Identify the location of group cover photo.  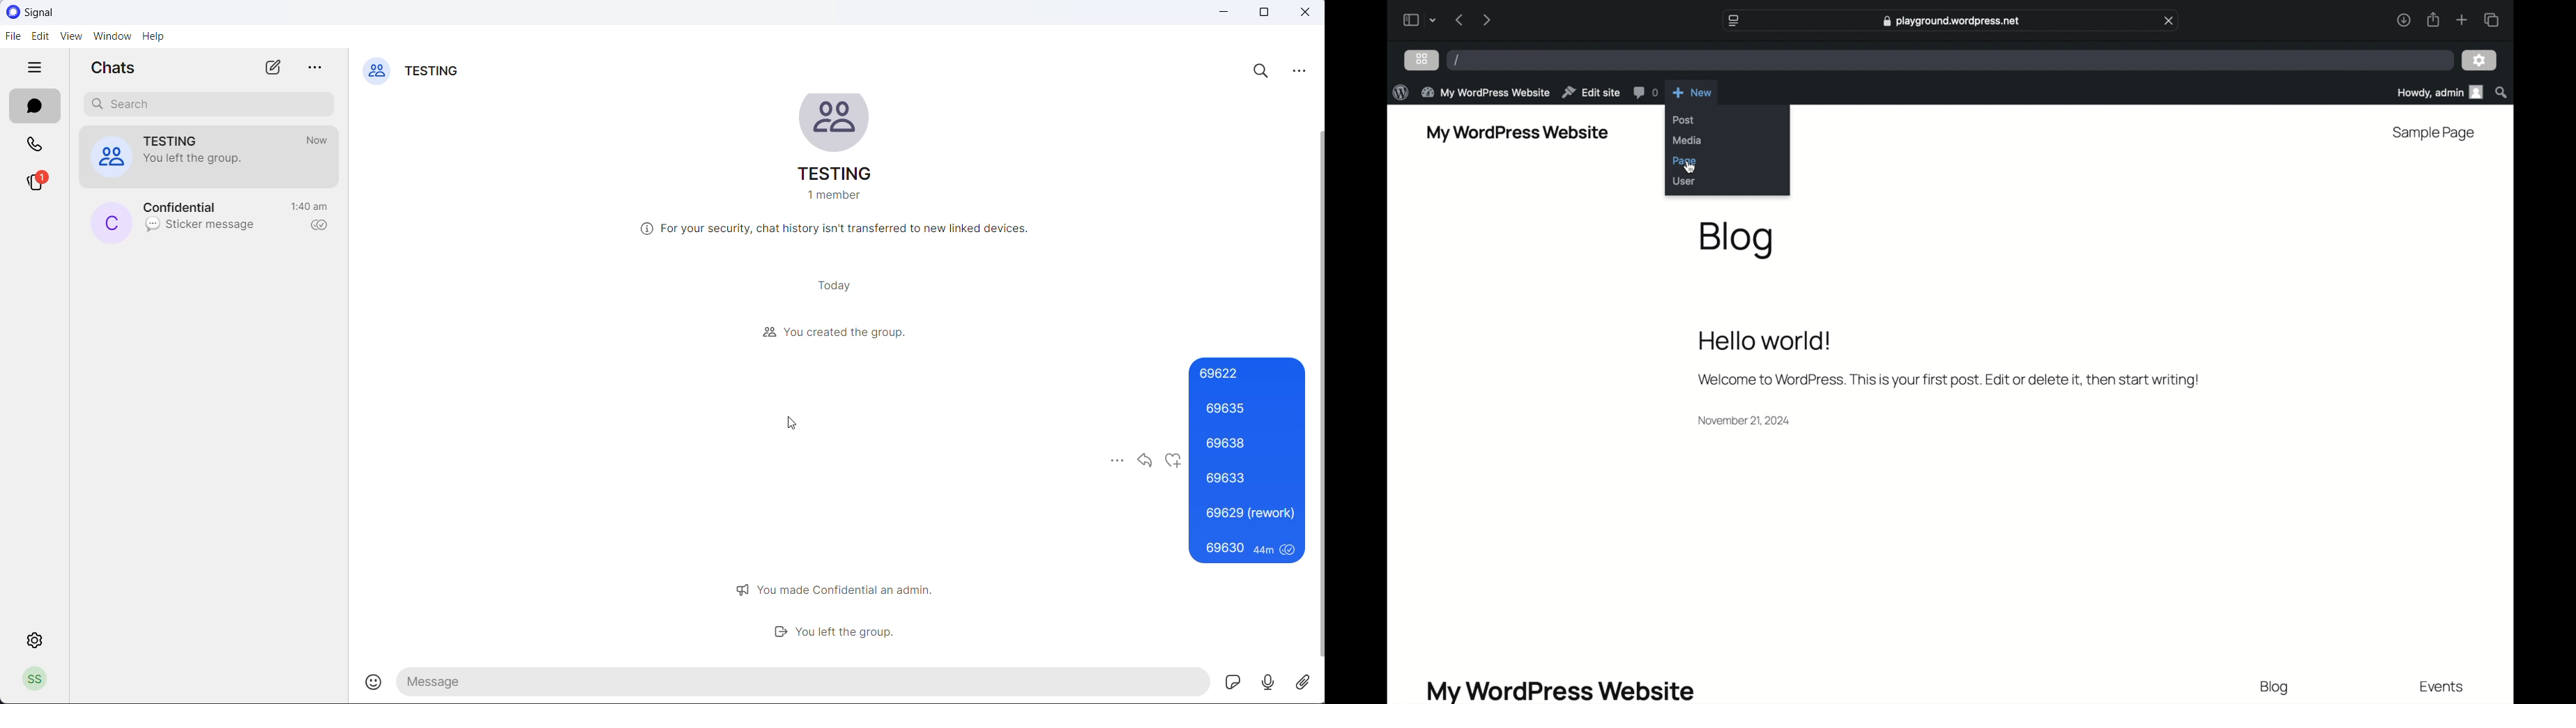
(109, 159).